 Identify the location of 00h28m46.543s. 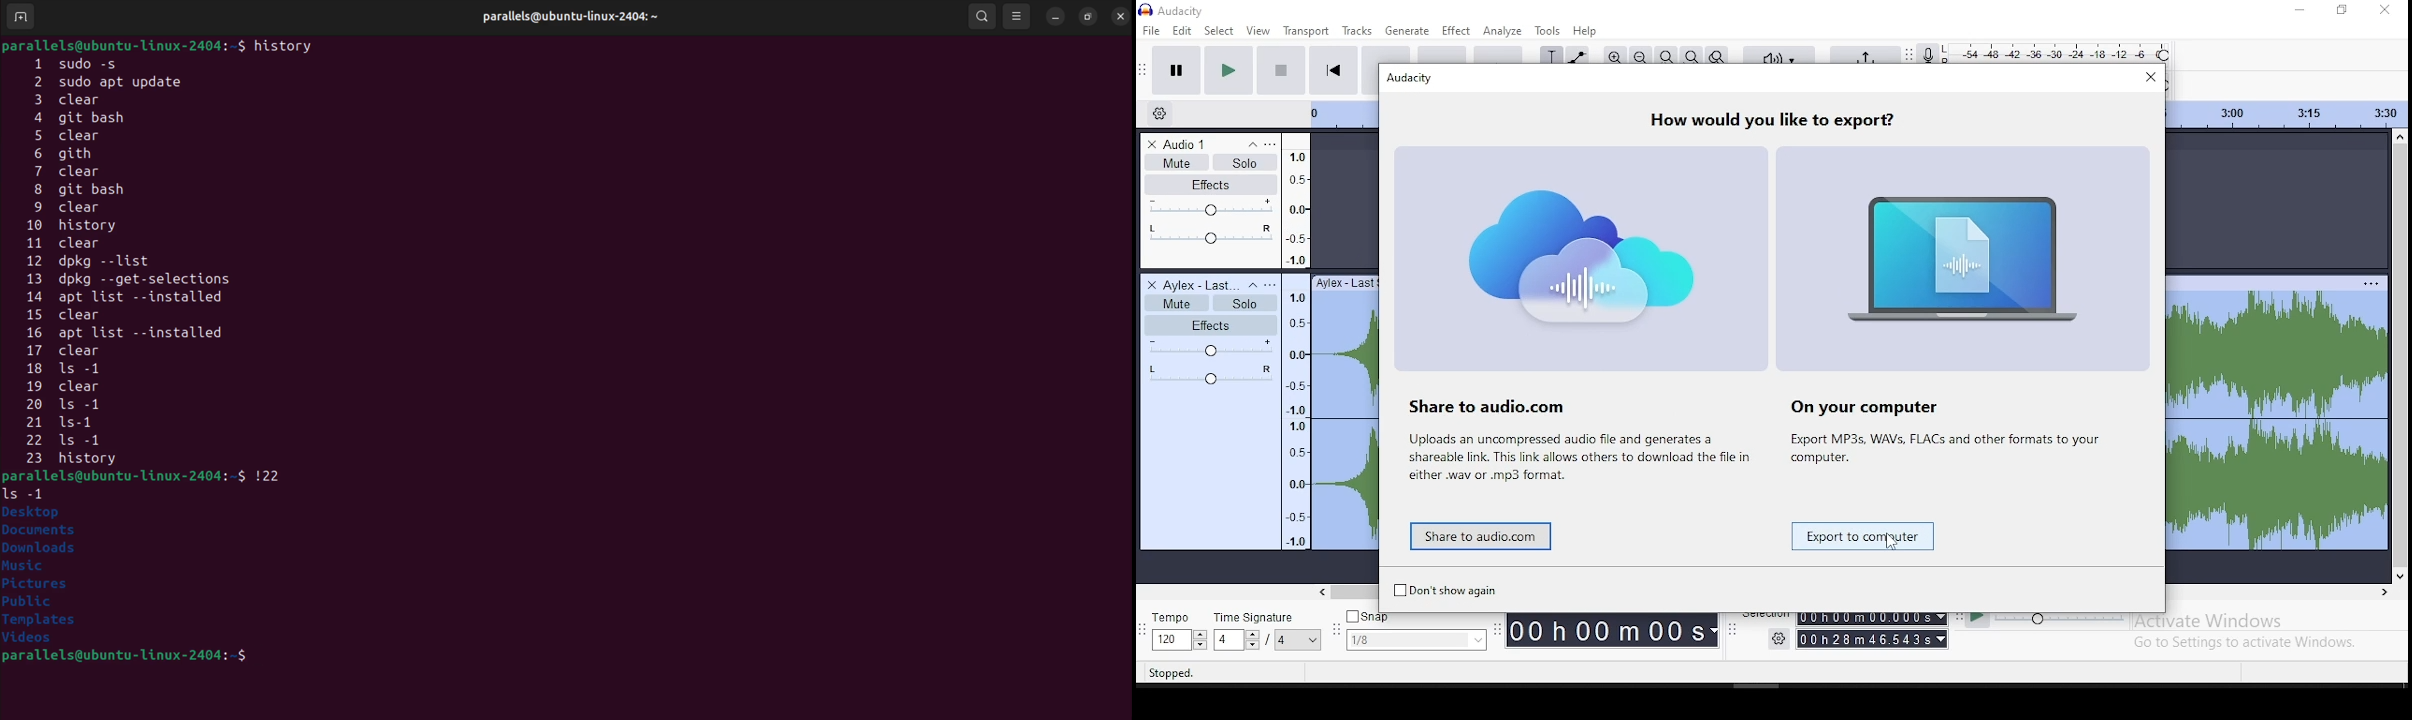
(1872, 640).